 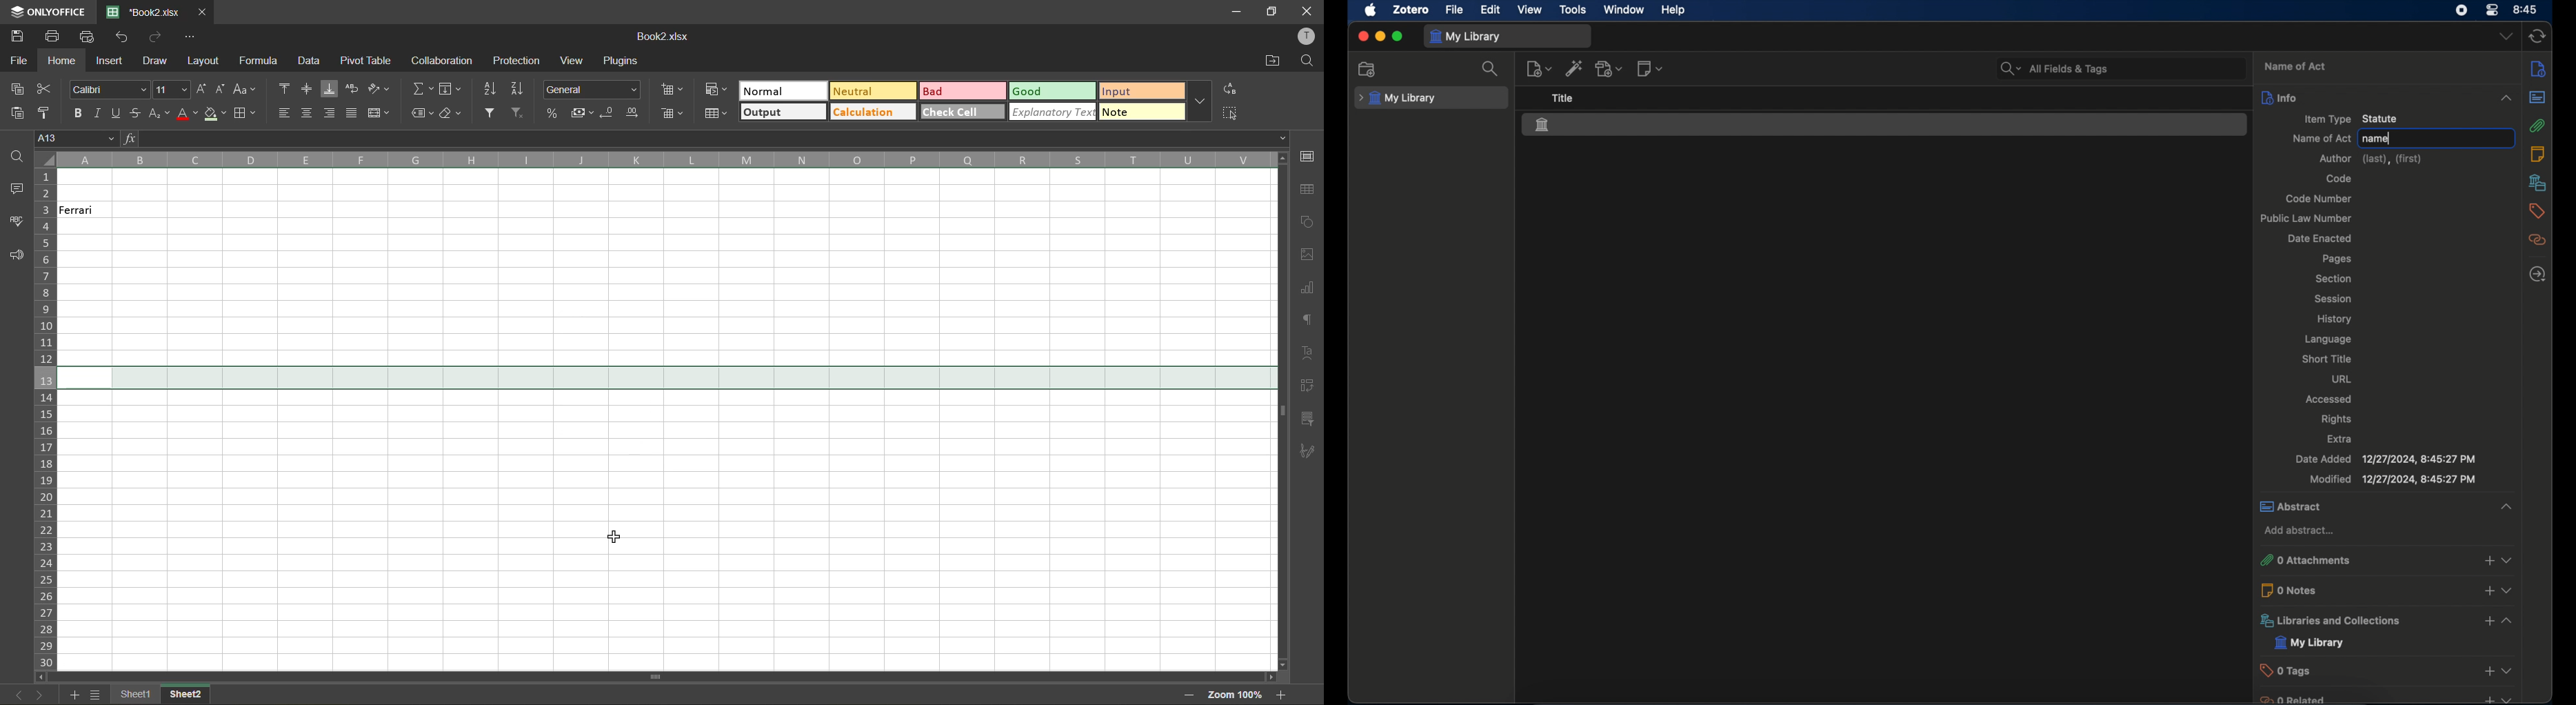 What do you see at coordinates (783, 92) in the screenshot?
I see `normal` at bounding box center [783, 92].